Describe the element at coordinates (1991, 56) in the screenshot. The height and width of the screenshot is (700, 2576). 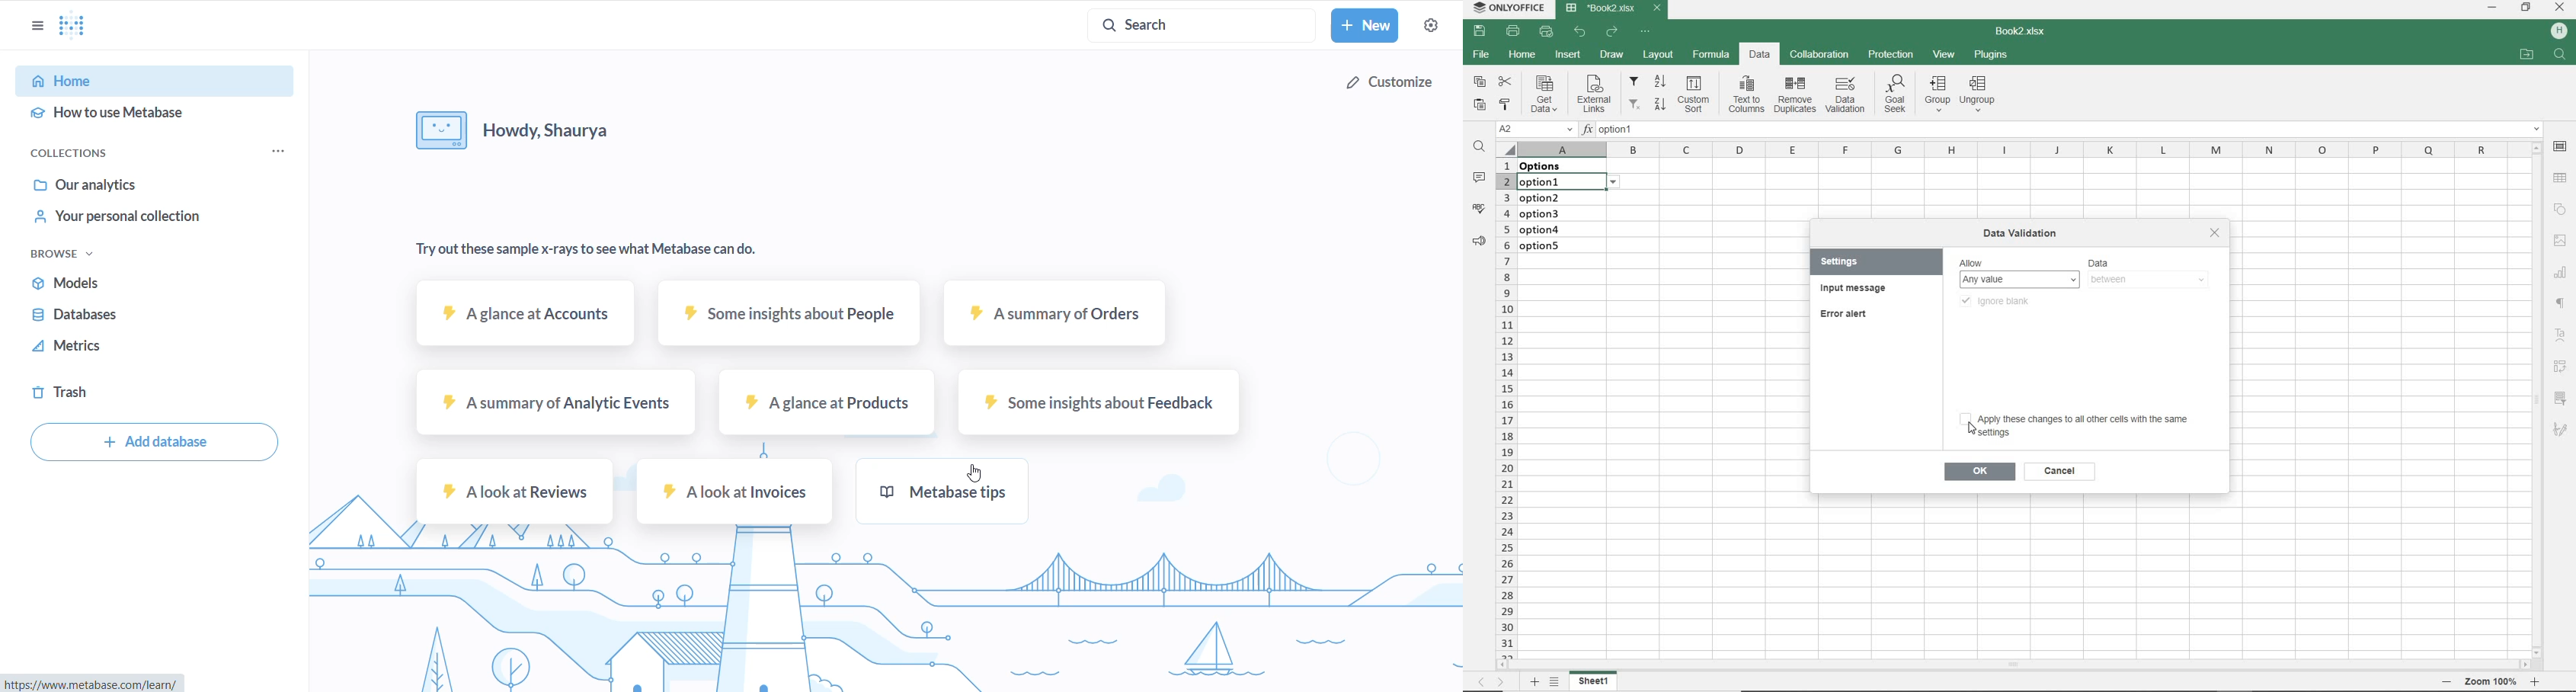
I see `PLUGINS` at that location.